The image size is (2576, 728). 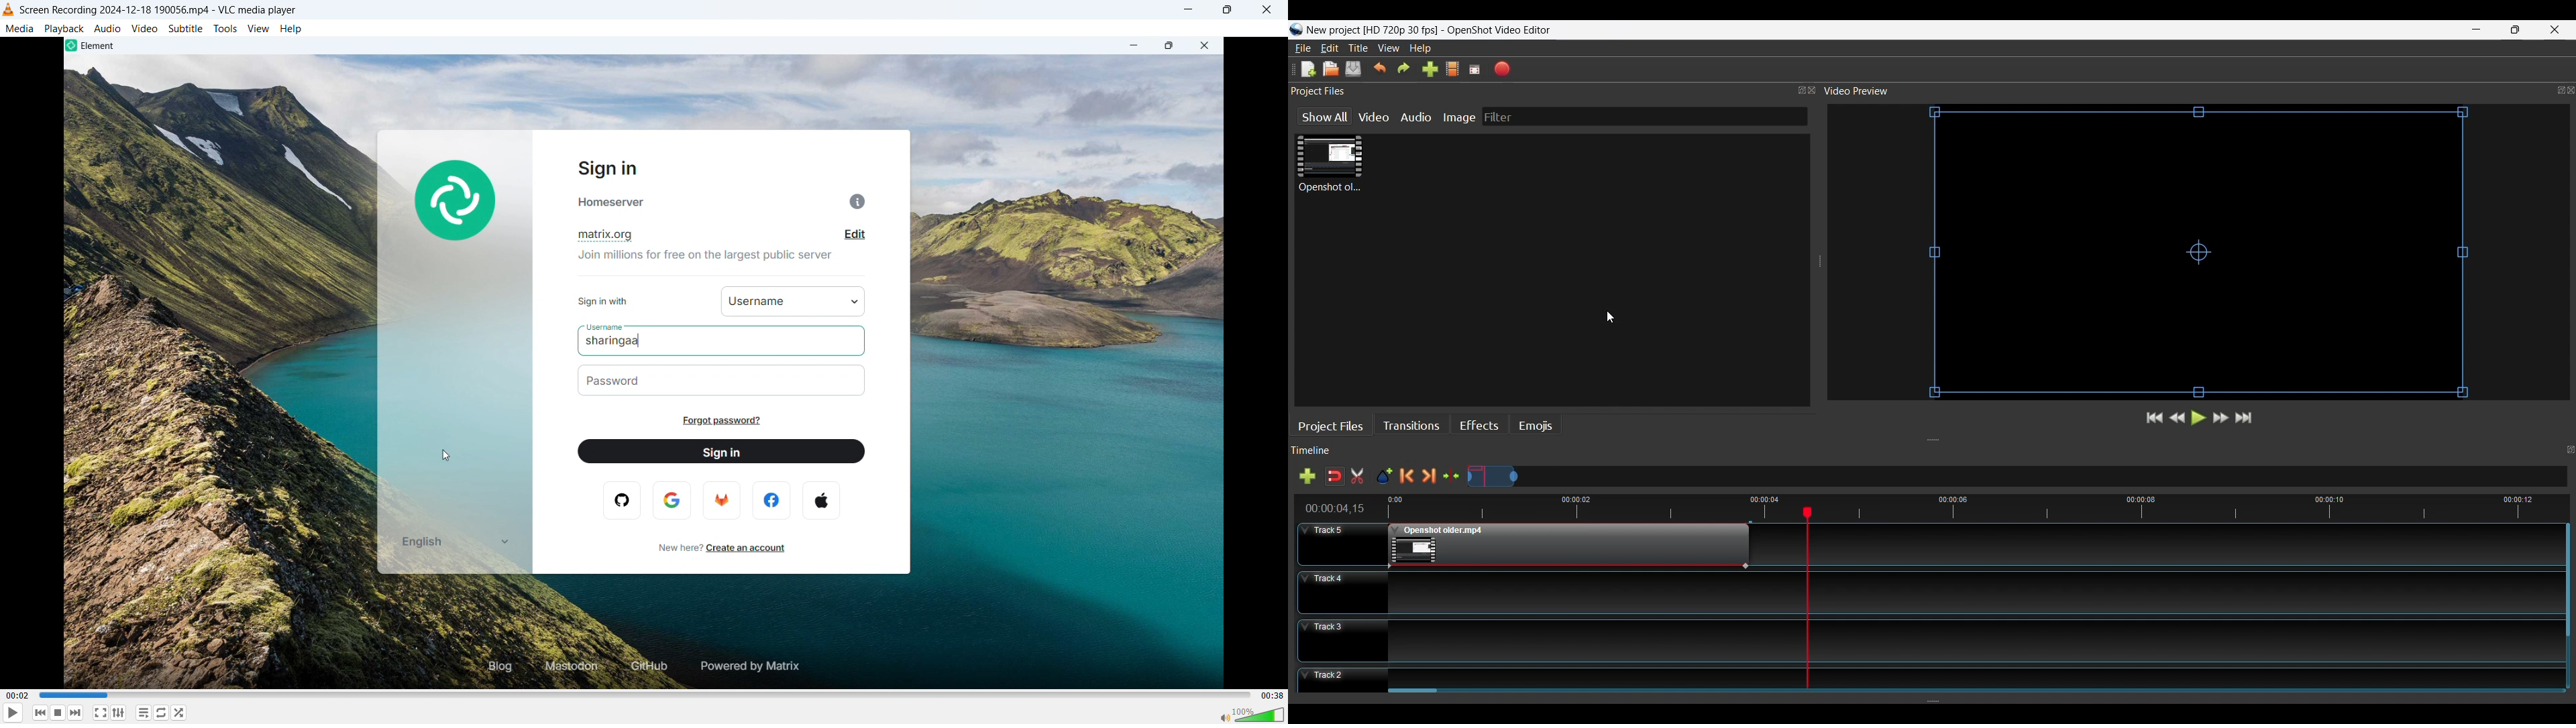 What do you see at coordinates (2553, 29) in the screenshot?
I see `Close` at bounding box center [2553, 29].